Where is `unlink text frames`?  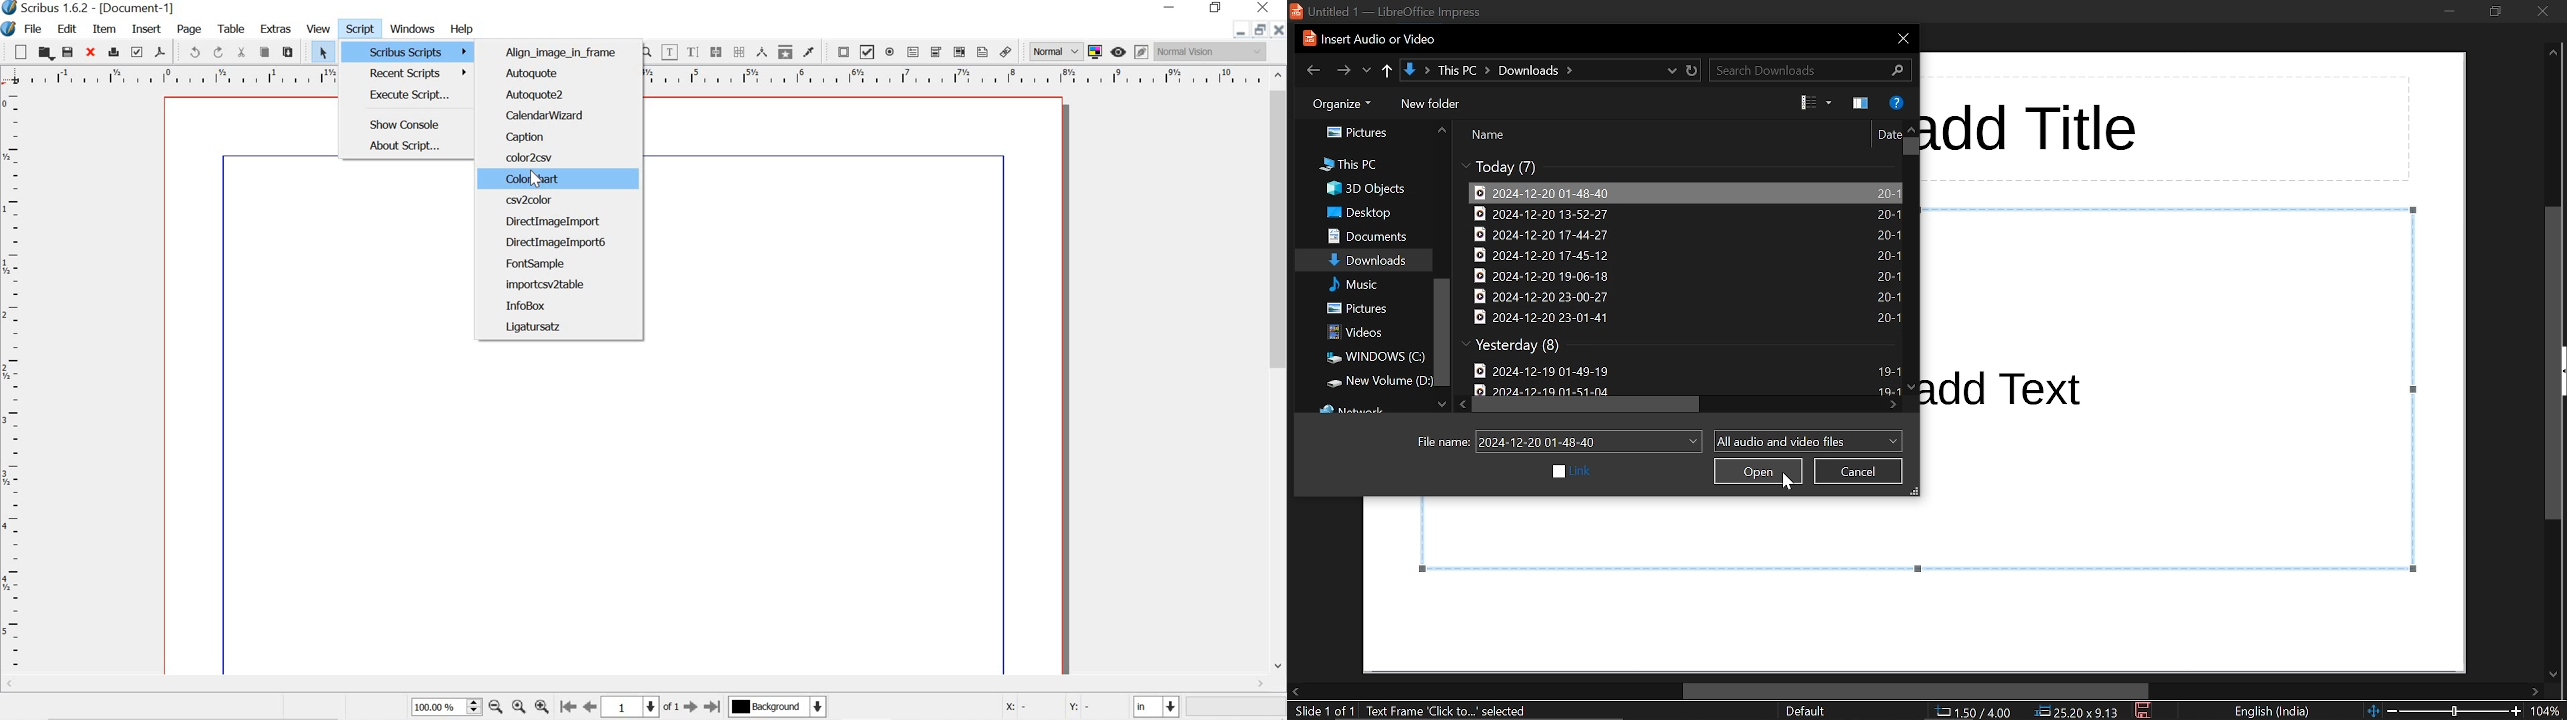 unlink text frames is located at coordinates (739, 52).